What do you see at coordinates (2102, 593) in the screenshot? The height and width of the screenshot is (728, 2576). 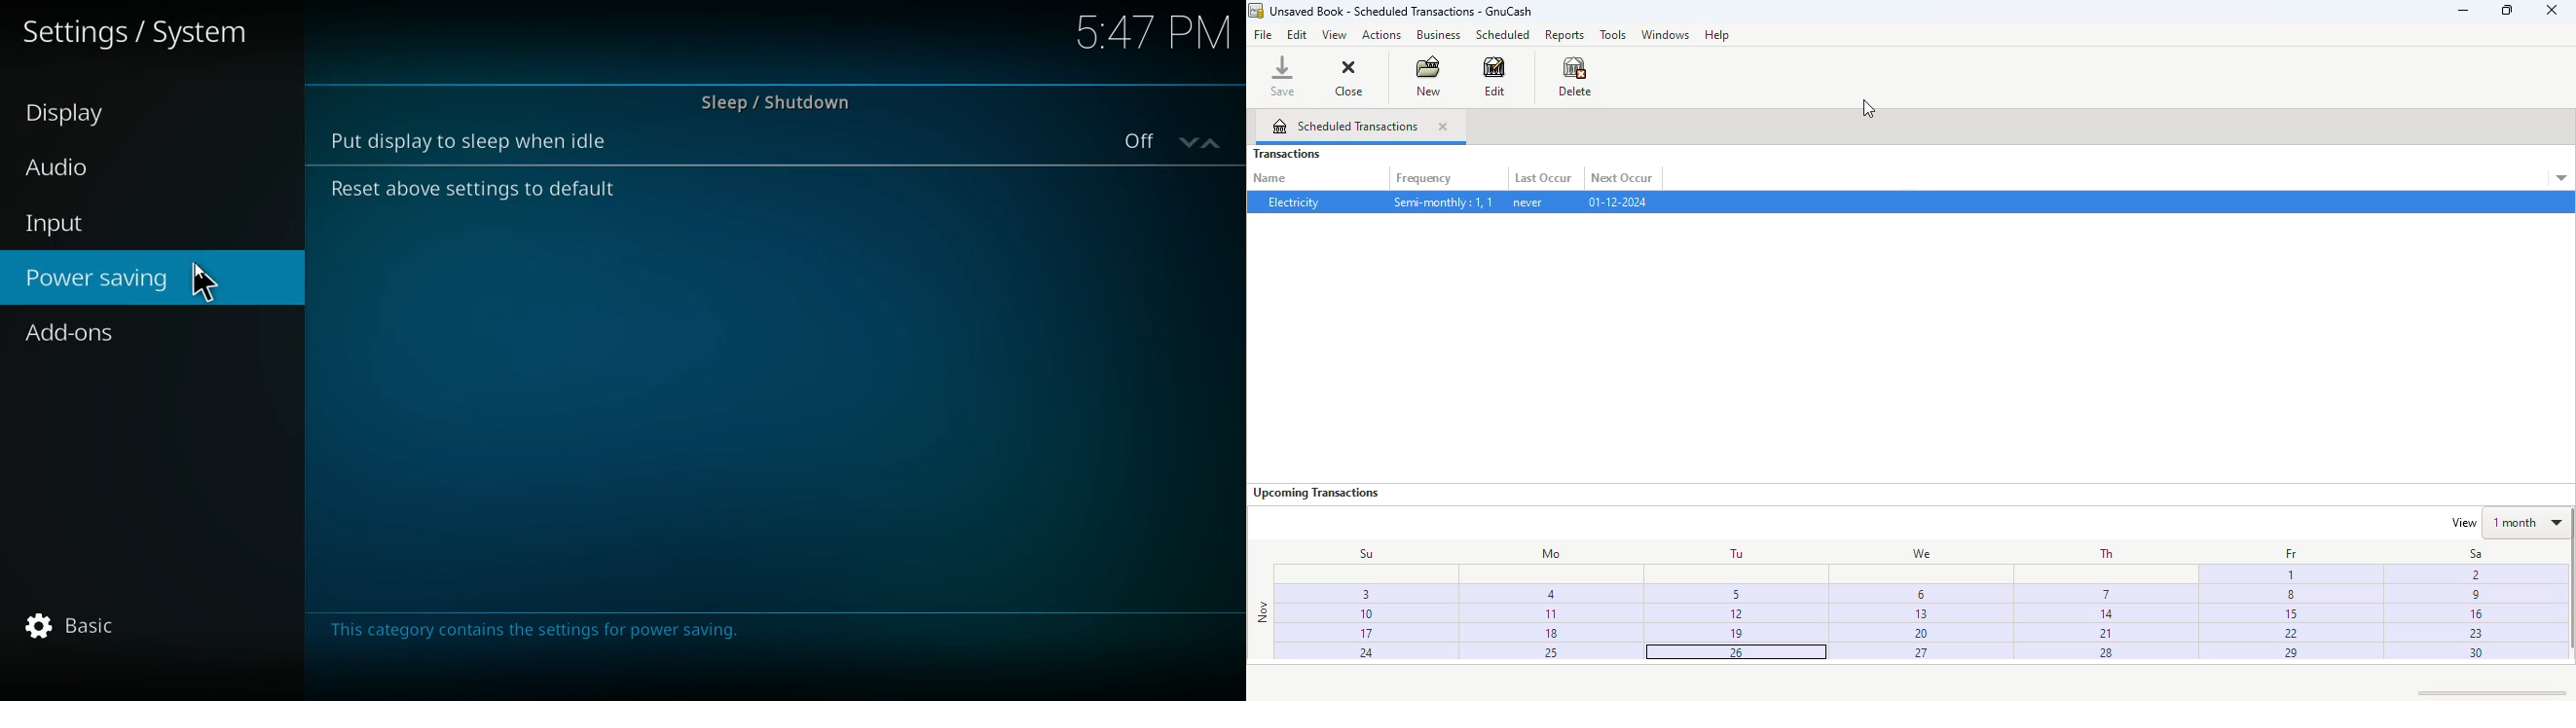 I see `7` at bounding box center [2102, 593].